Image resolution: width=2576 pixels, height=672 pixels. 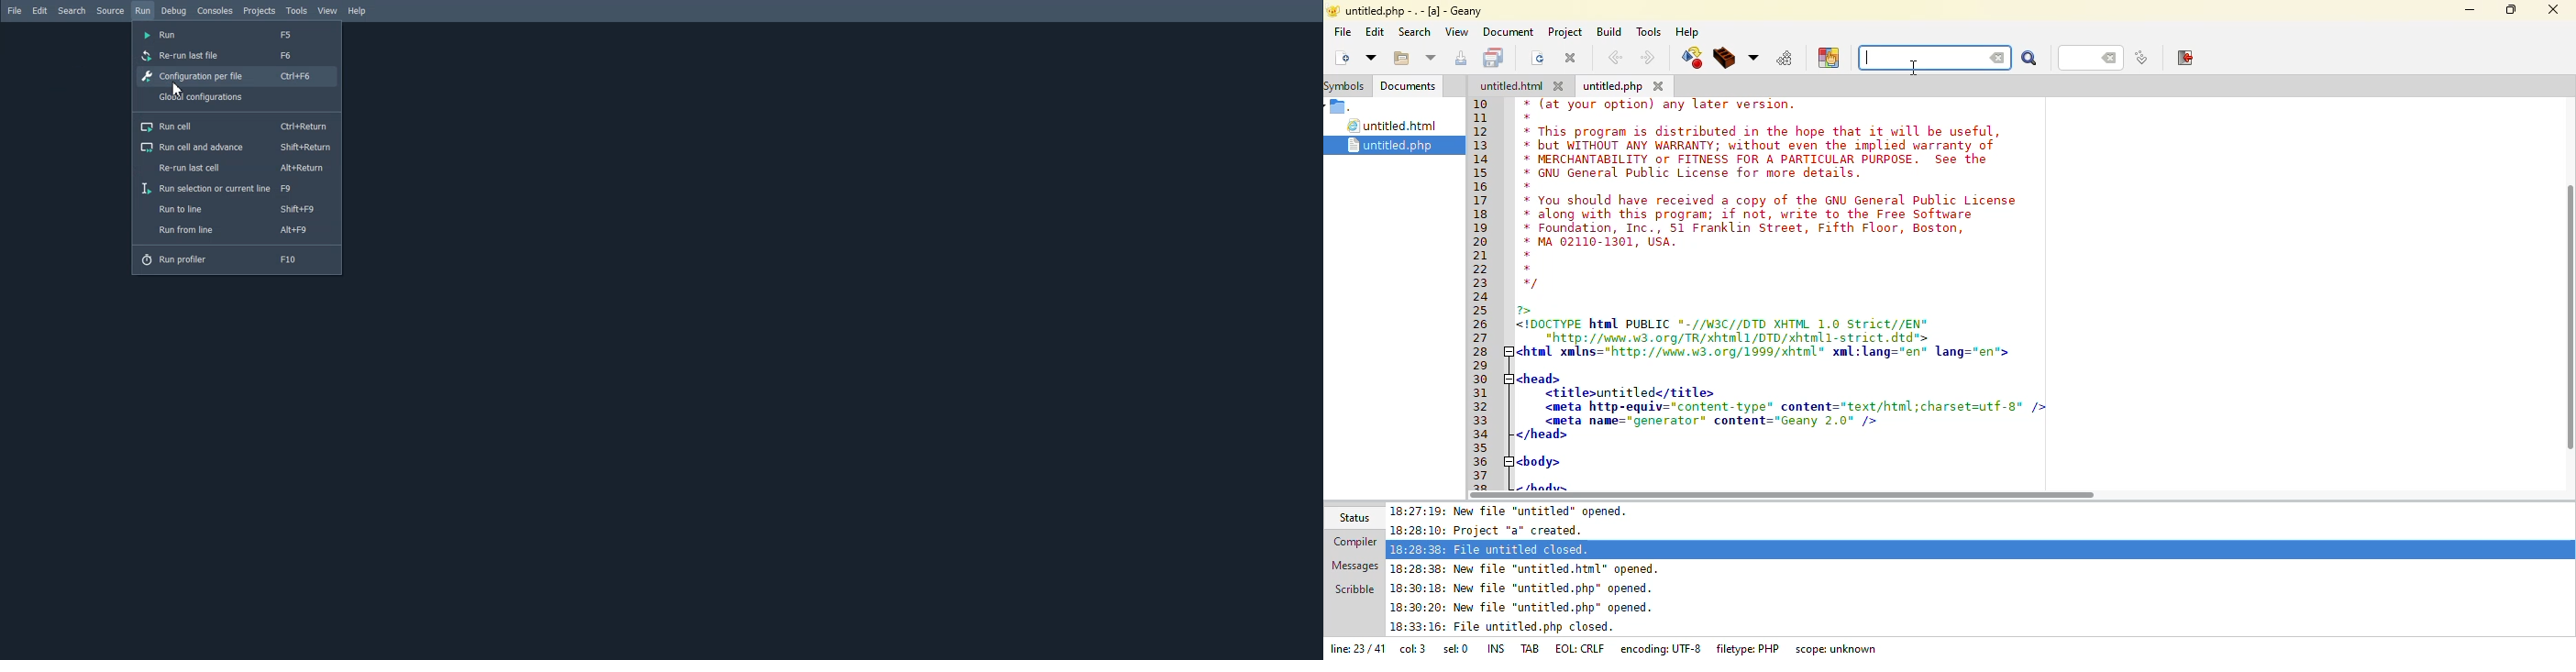 What do you see at coordinates (233, 34) in the screenshot?
I see `Run` at bounding box center [233, 34].